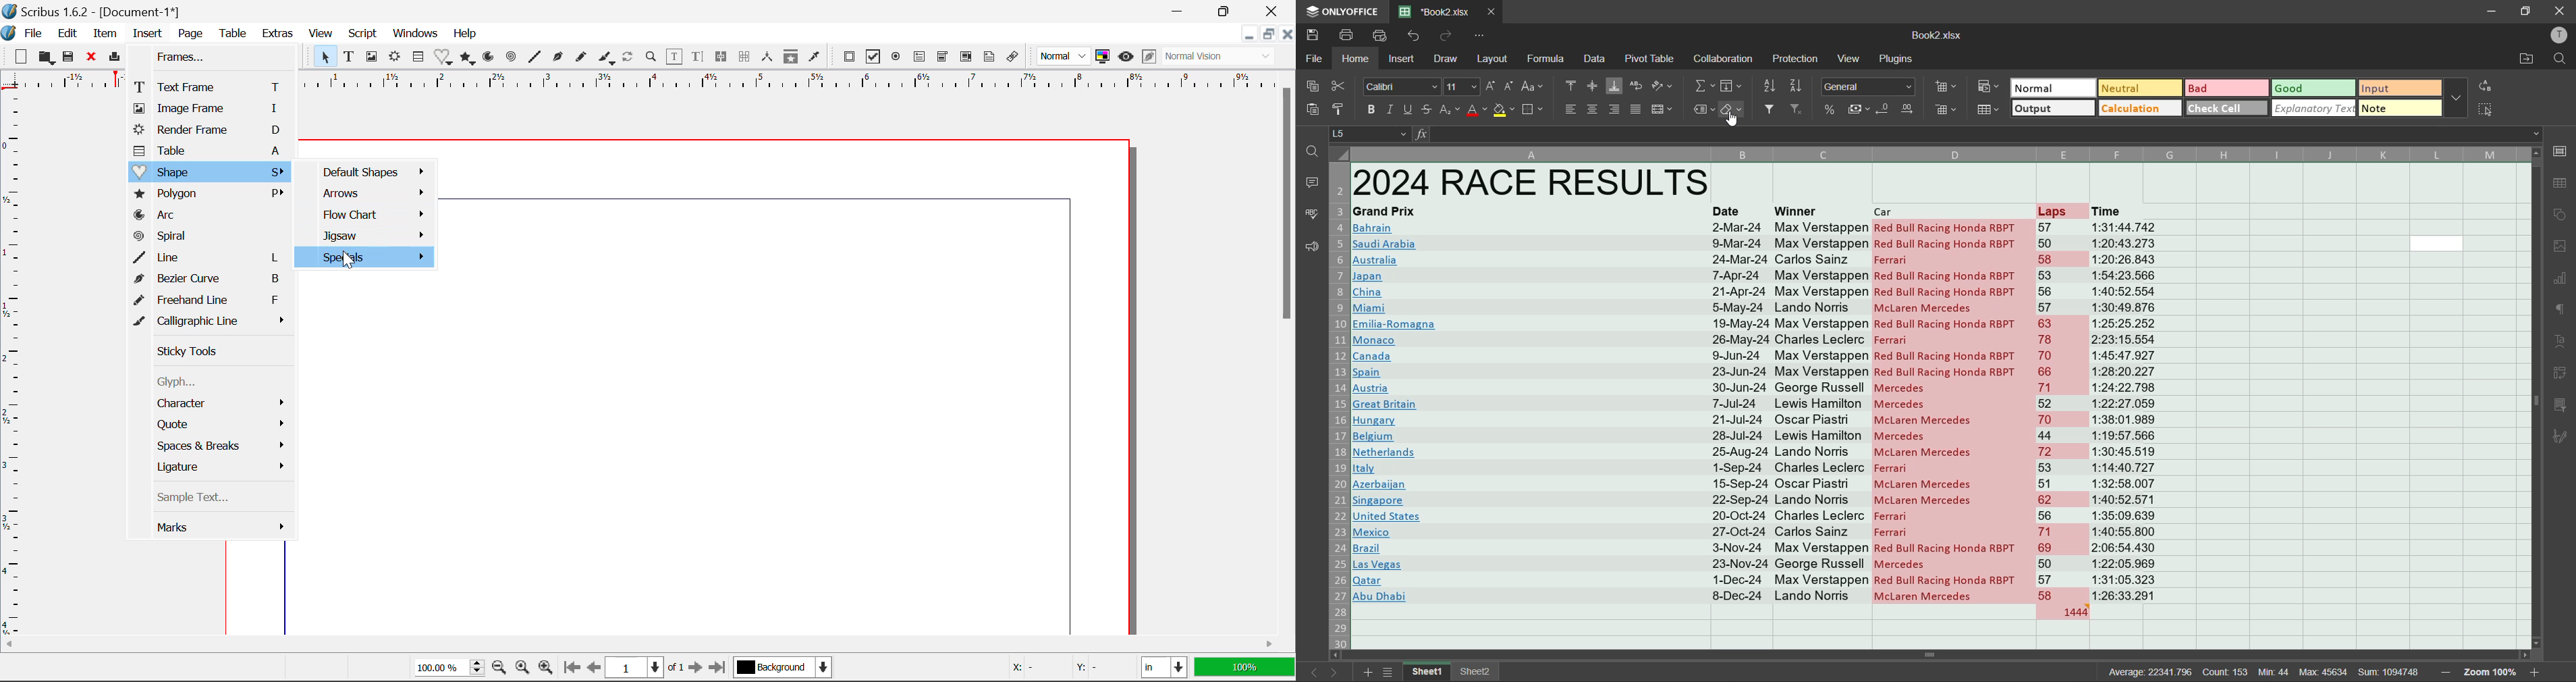 This screenshot has height=700, width=2576. I want to click on profile, so click(2557, 36).